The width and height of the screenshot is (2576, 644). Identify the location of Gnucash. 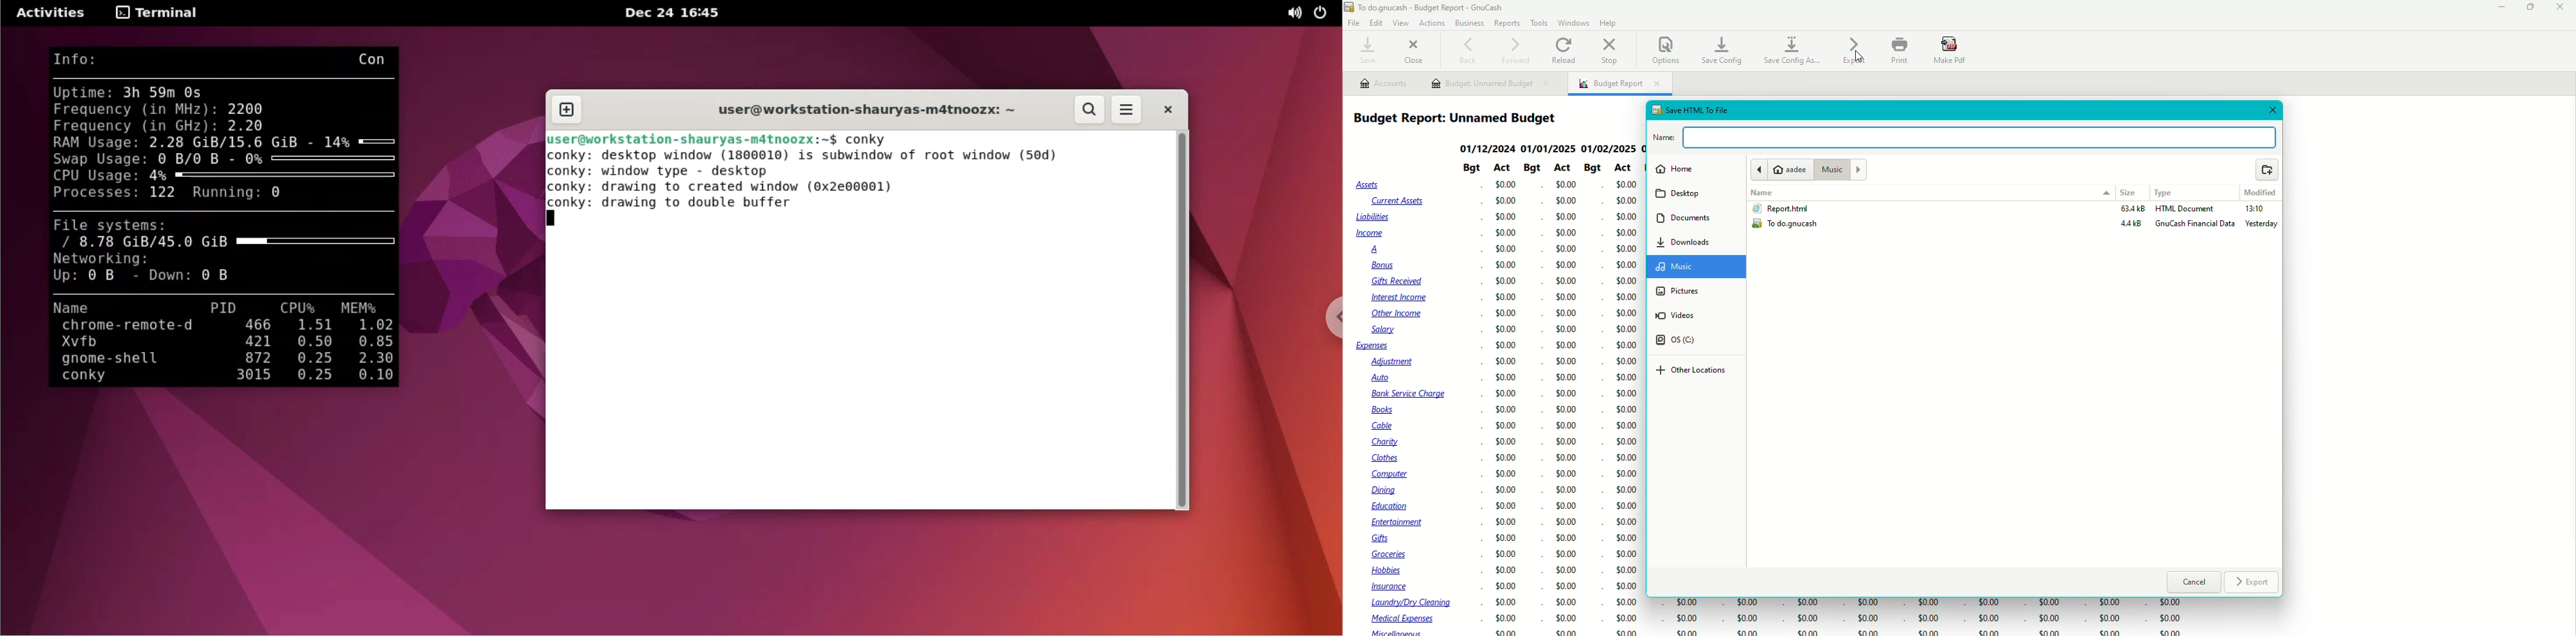
(2196, 225).